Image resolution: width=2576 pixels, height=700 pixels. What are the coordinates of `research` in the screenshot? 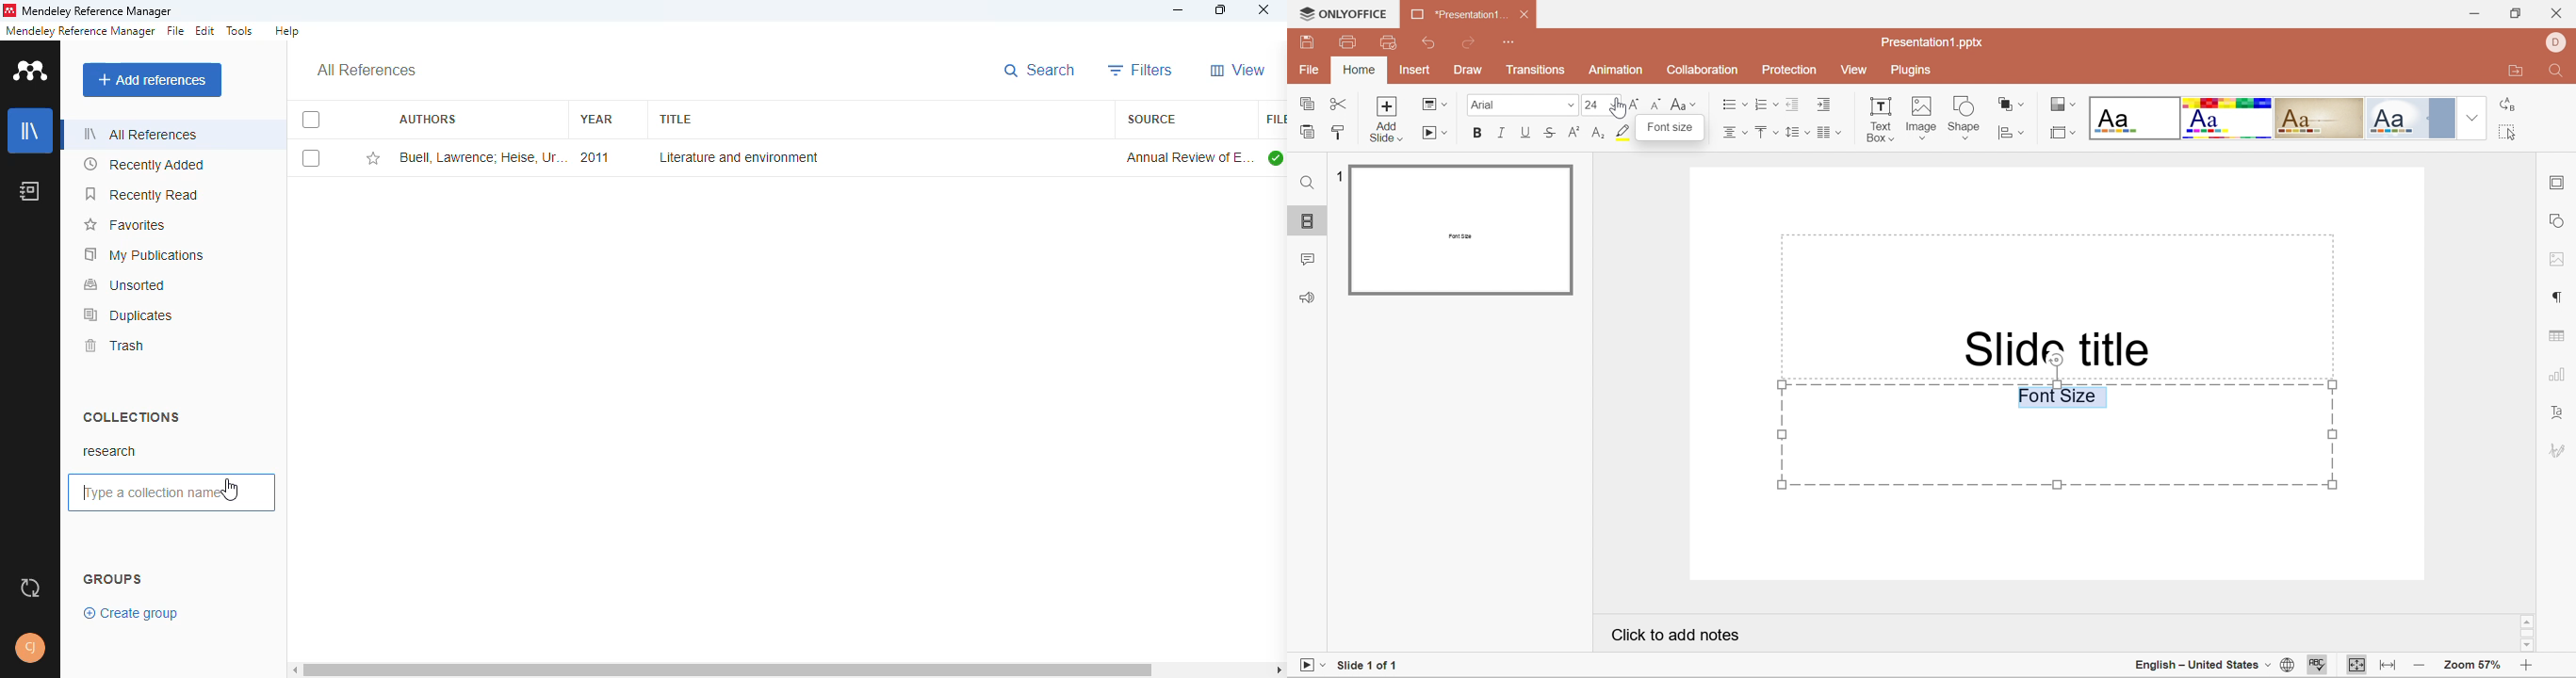 It's located at (110, 453).